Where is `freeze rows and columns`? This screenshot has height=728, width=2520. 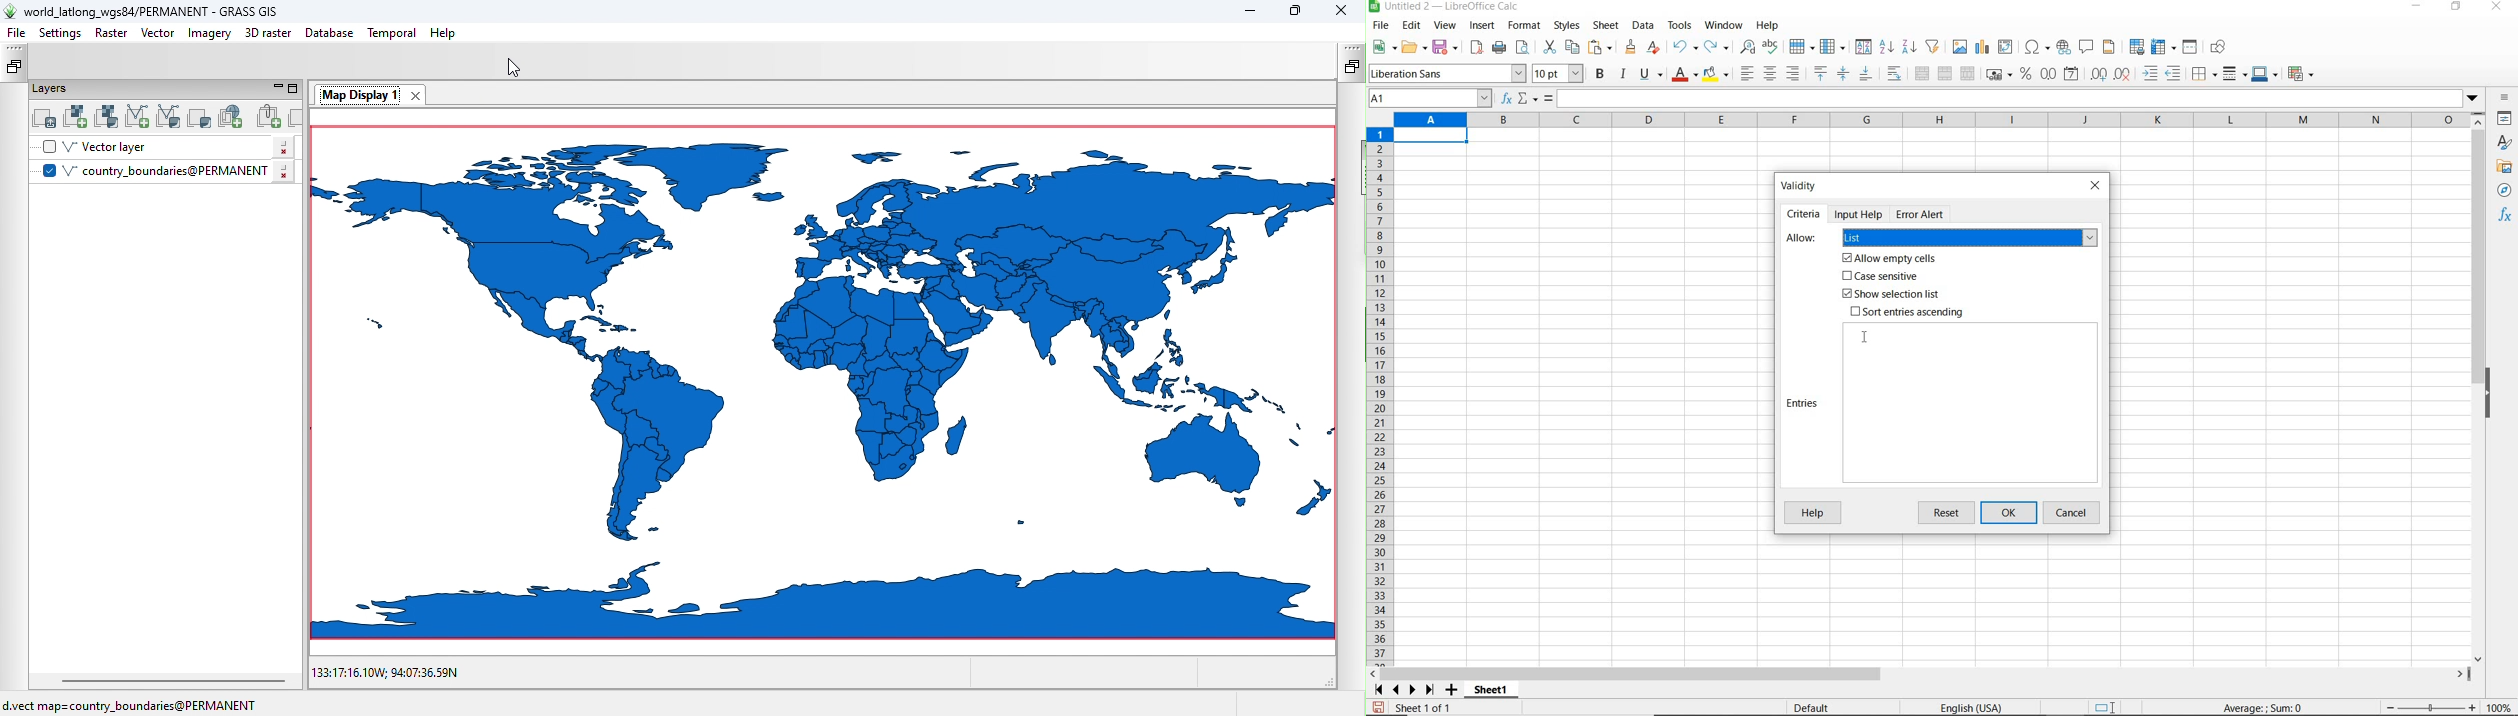
freeze rows and columns is located at coordinates (2164, 47).